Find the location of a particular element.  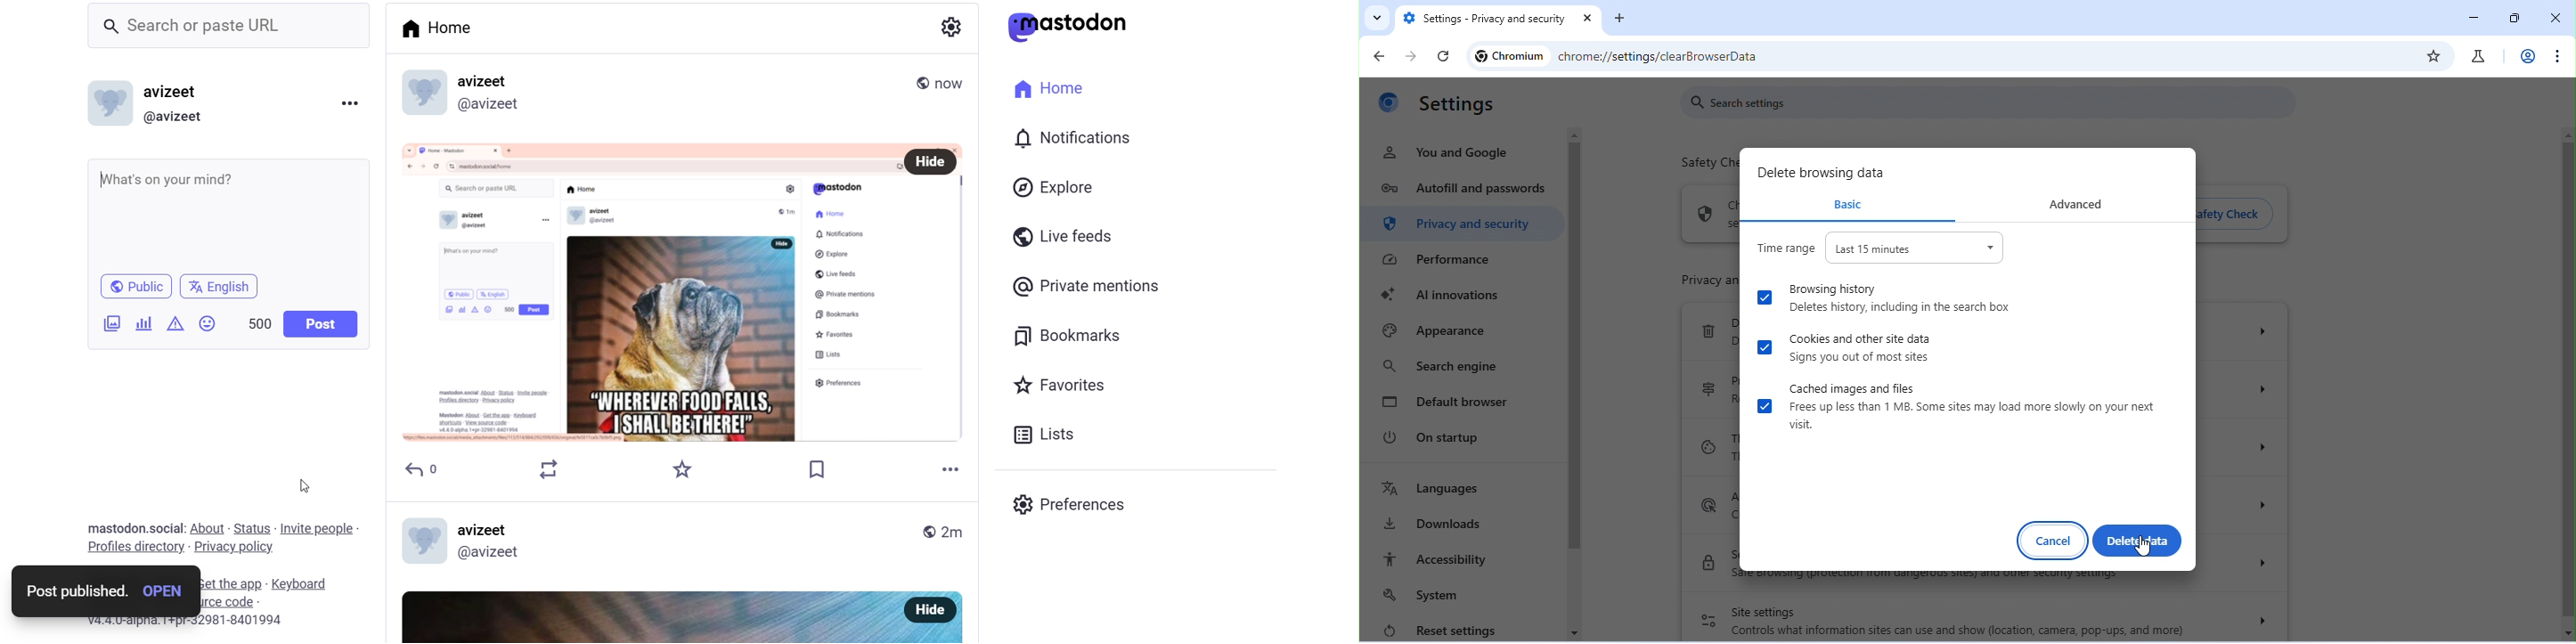

poll is located at coordinates (145, 324).